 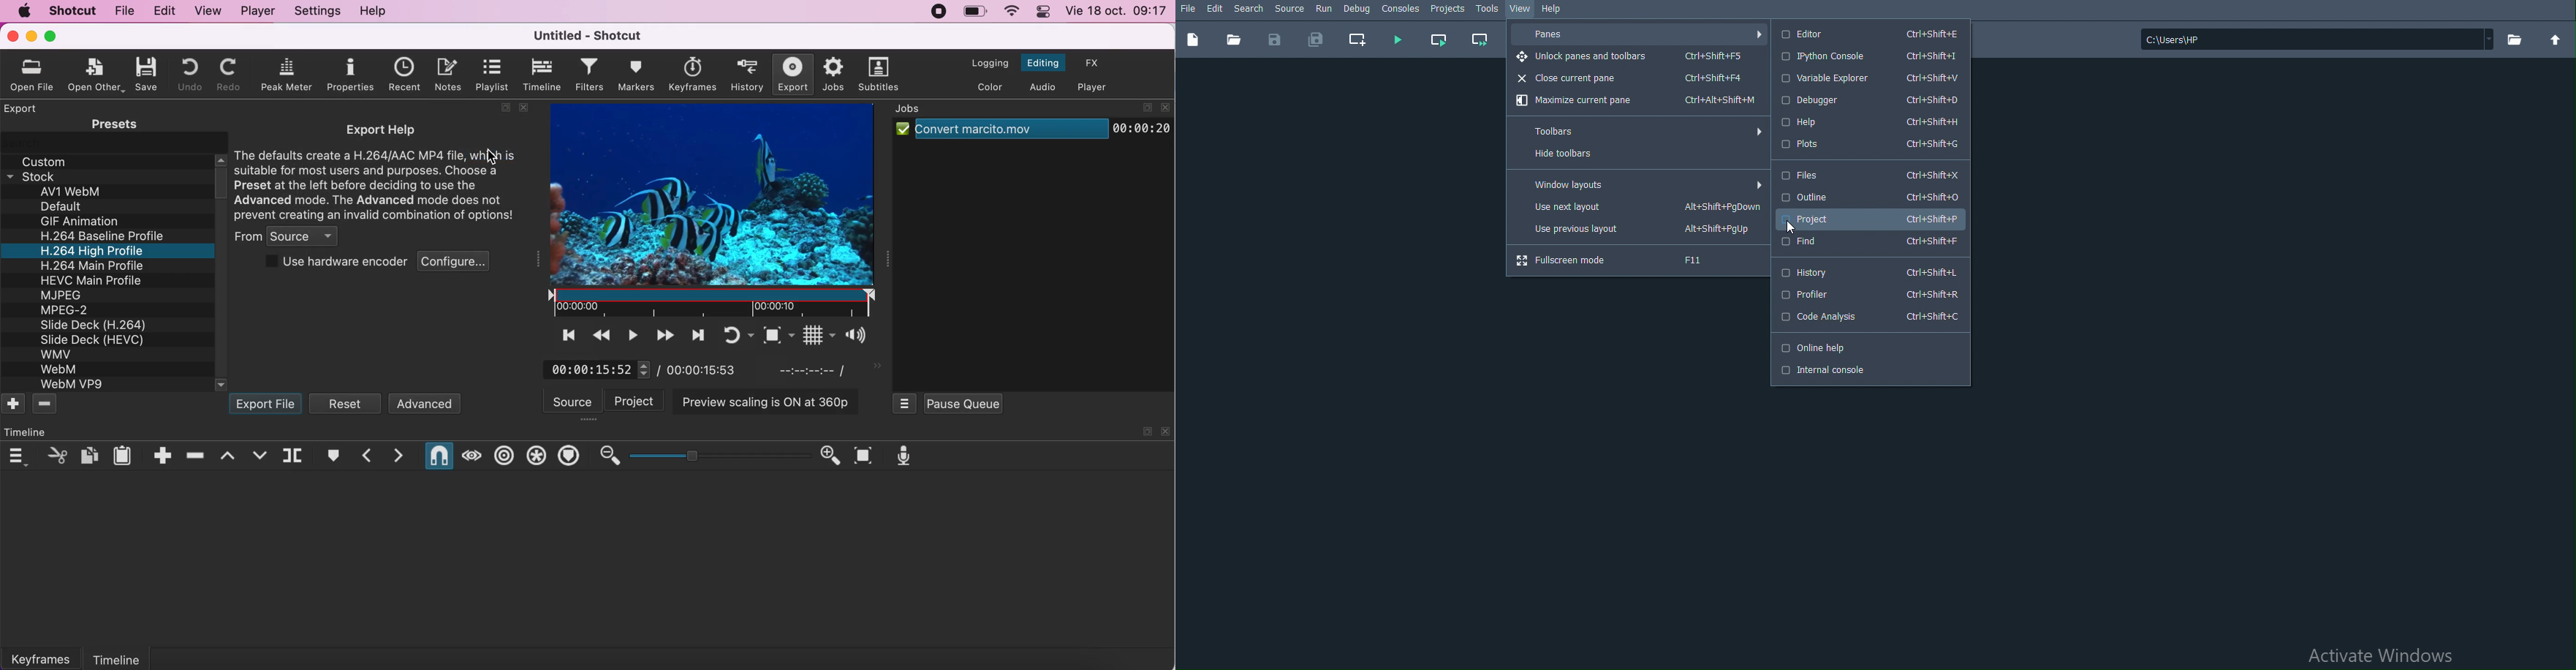 I want to click on Editor, so click(x=1868, y=34).